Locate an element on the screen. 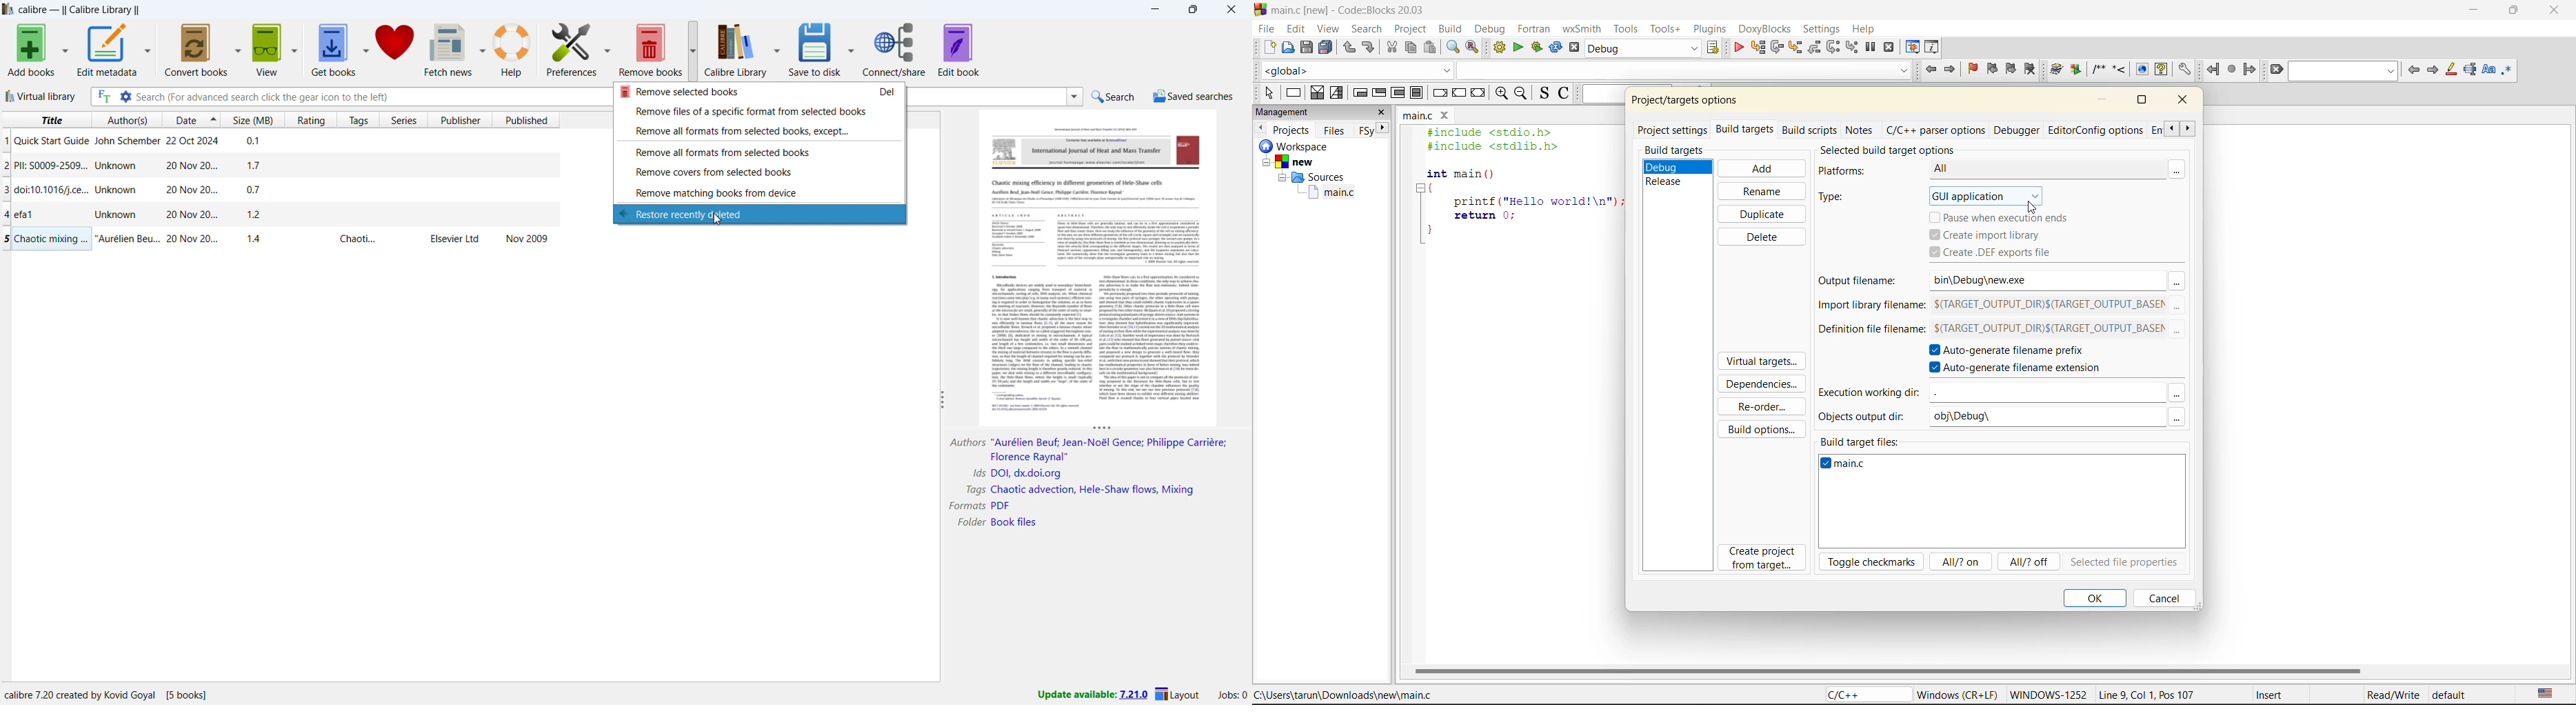 The image size is (2576, 728). virtual targets is located at coordinates (1760, 362).